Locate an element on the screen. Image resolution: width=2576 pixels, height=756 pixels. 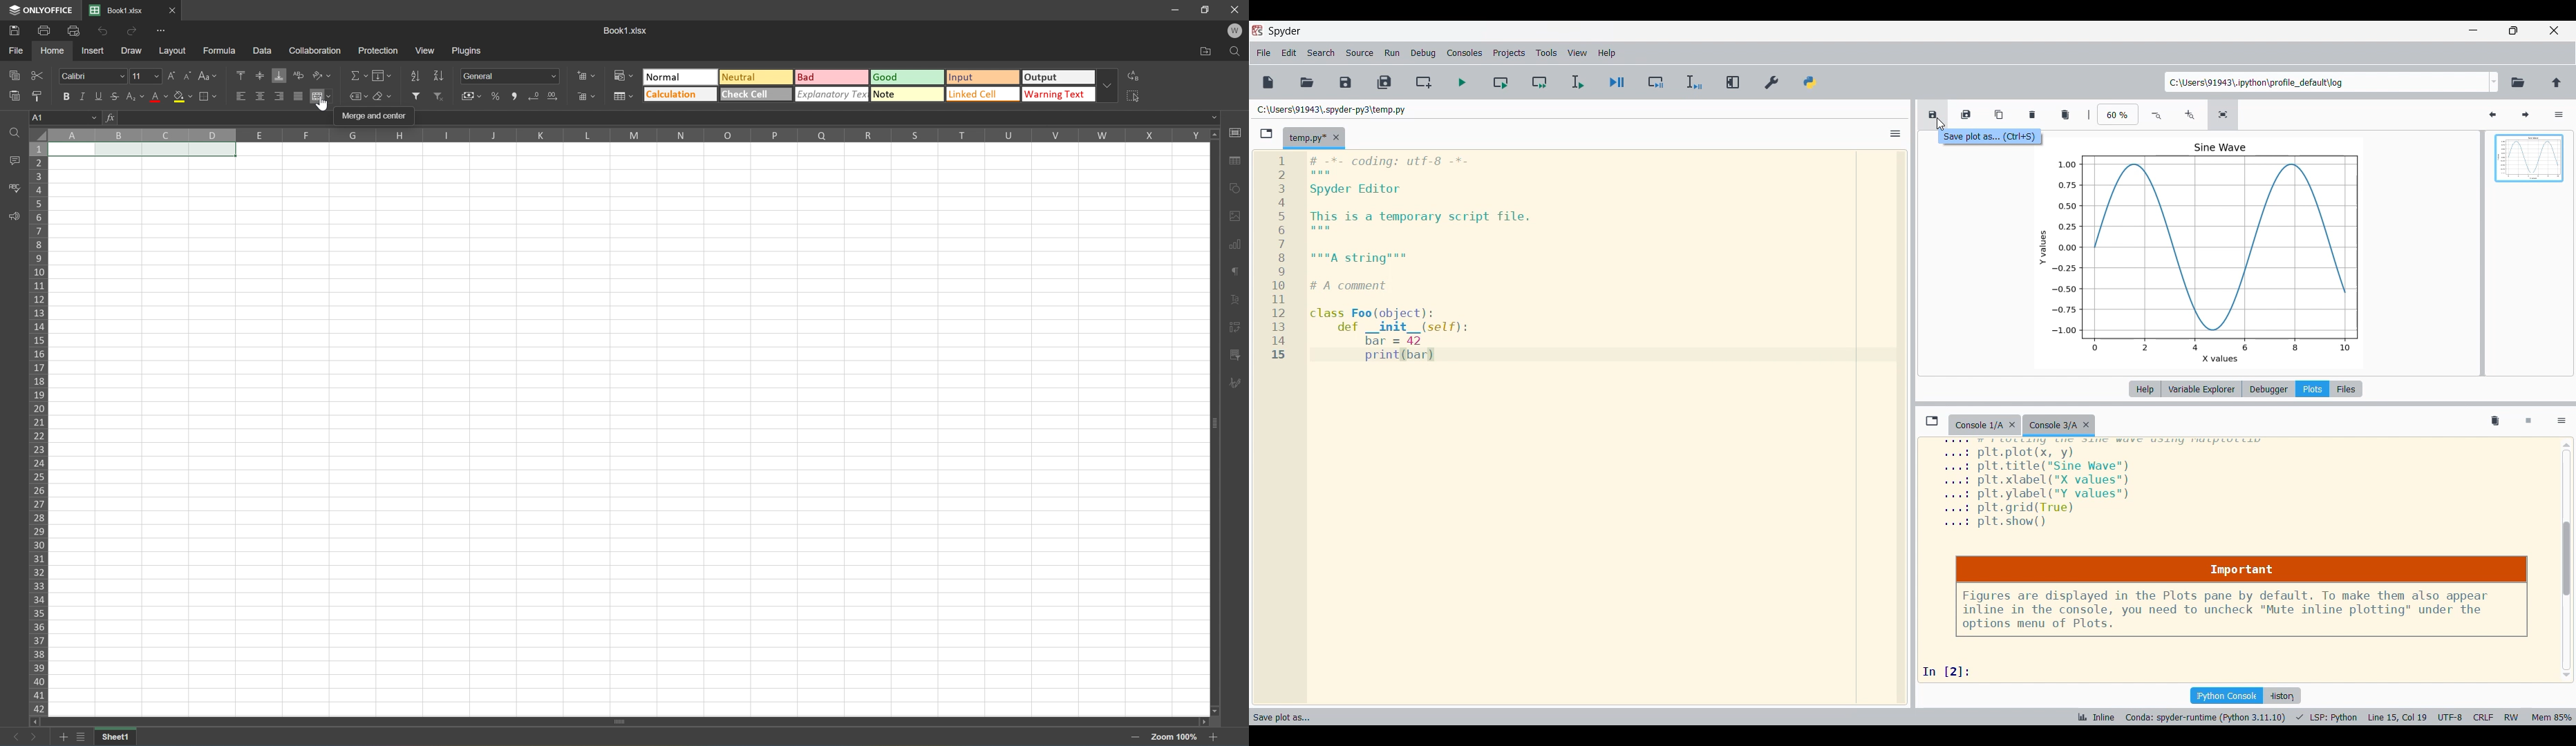
Open file is located at coordinates (1308, 82).